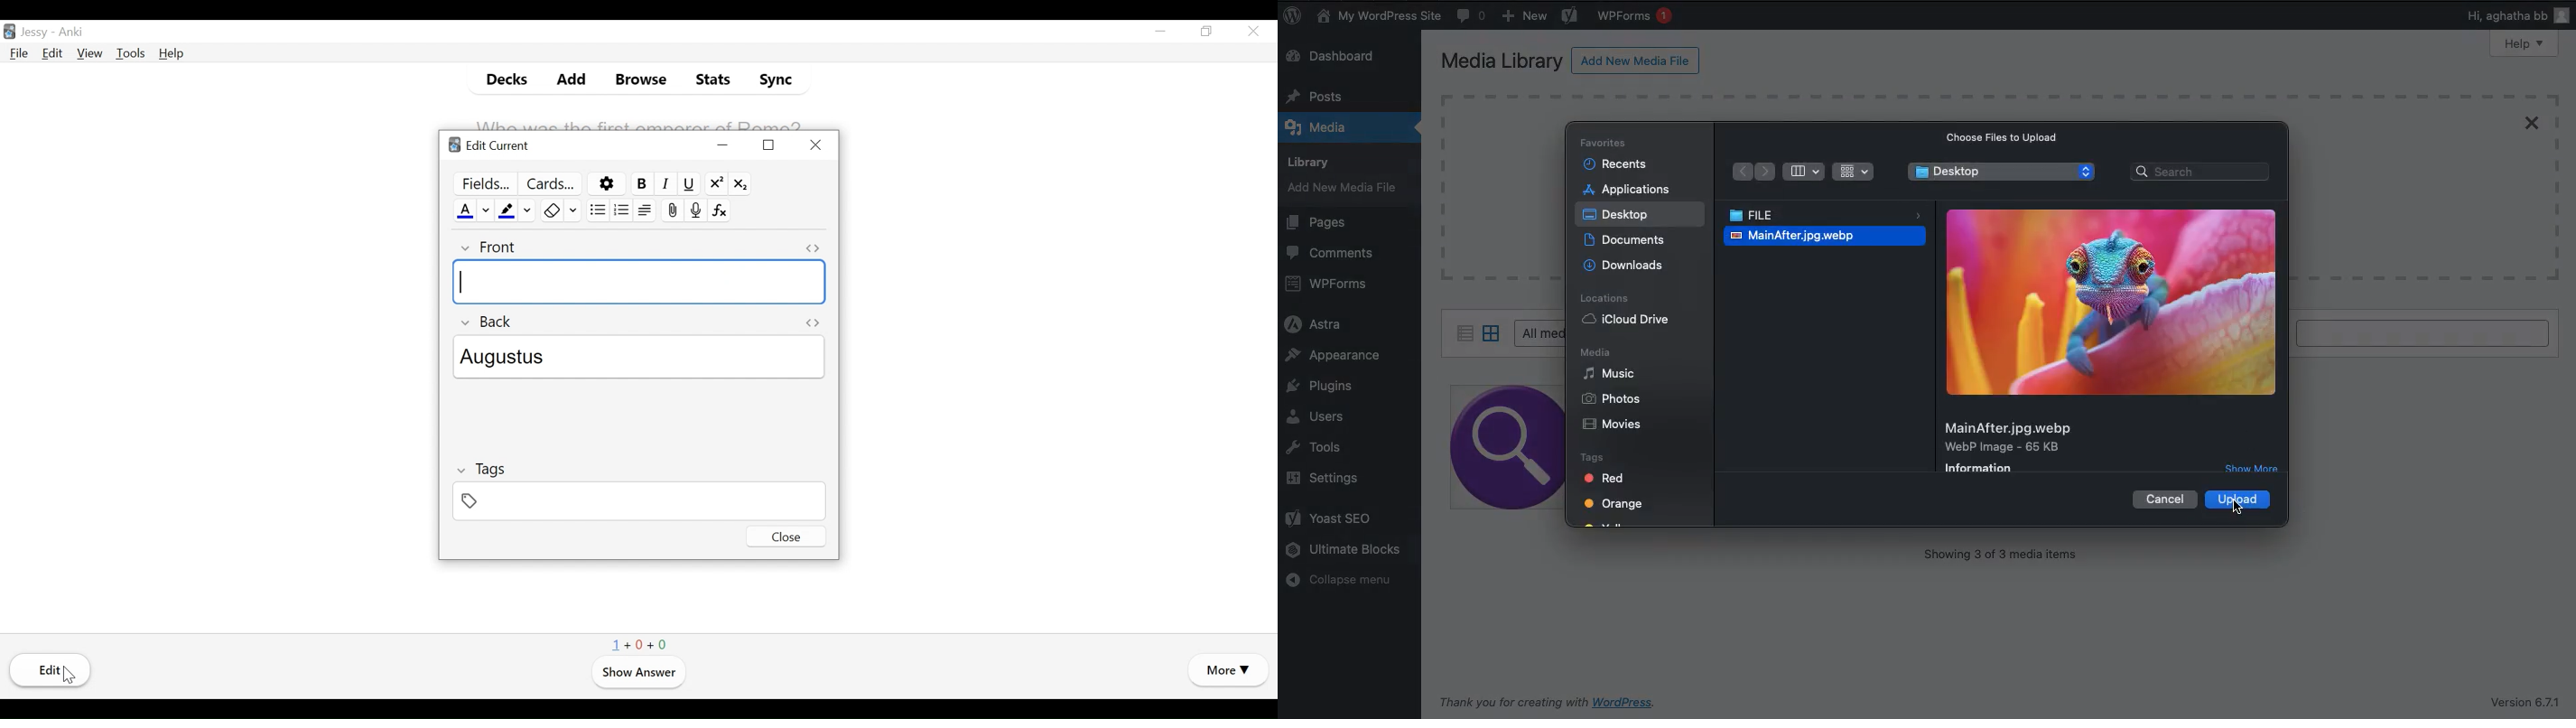 This screenshot has height=728, width=2576. What do you see at coordinates (723, 144) in the screenshot?
I see `minimize` at bounding box center [723, 144].